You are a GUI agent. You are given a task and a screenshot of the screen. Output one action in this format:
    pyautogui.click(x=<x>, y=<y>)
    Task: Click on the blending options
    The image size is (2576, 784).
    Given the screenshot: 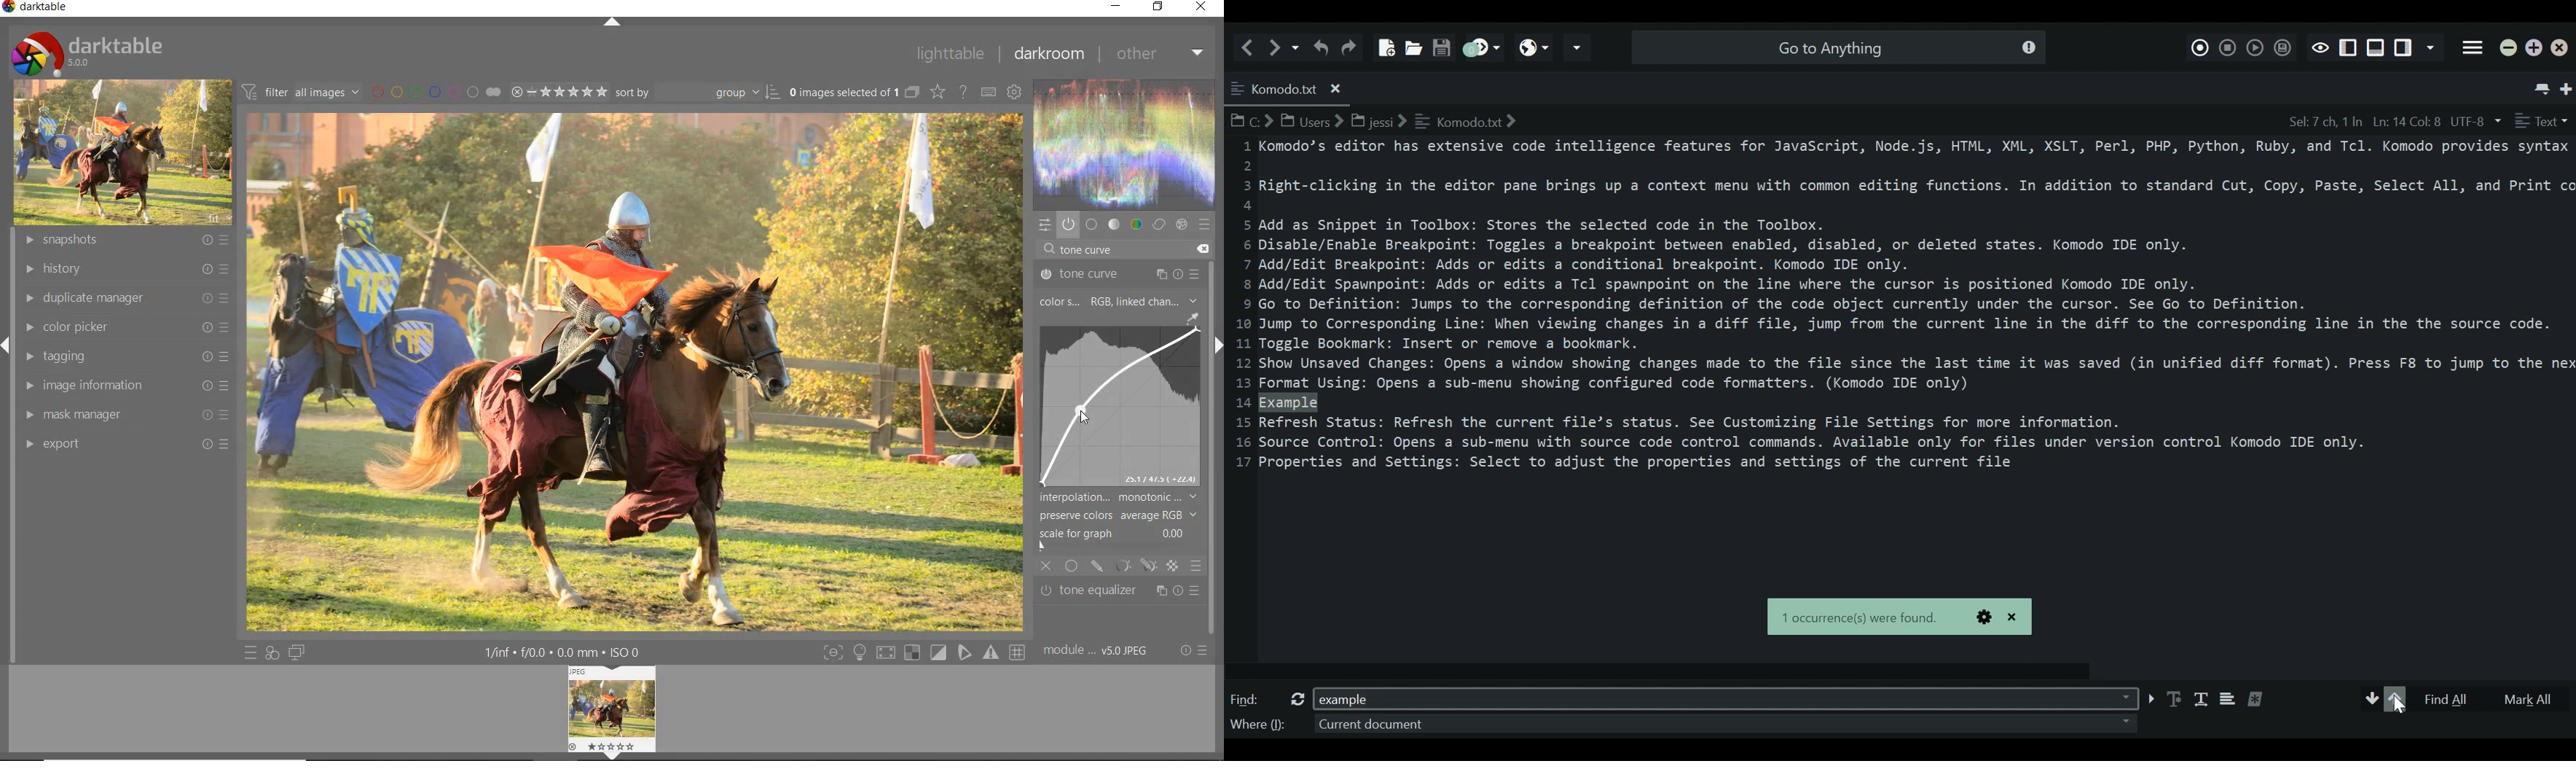 What is the action you would take?
    pyautogui.click(x=1195, y=565)
    